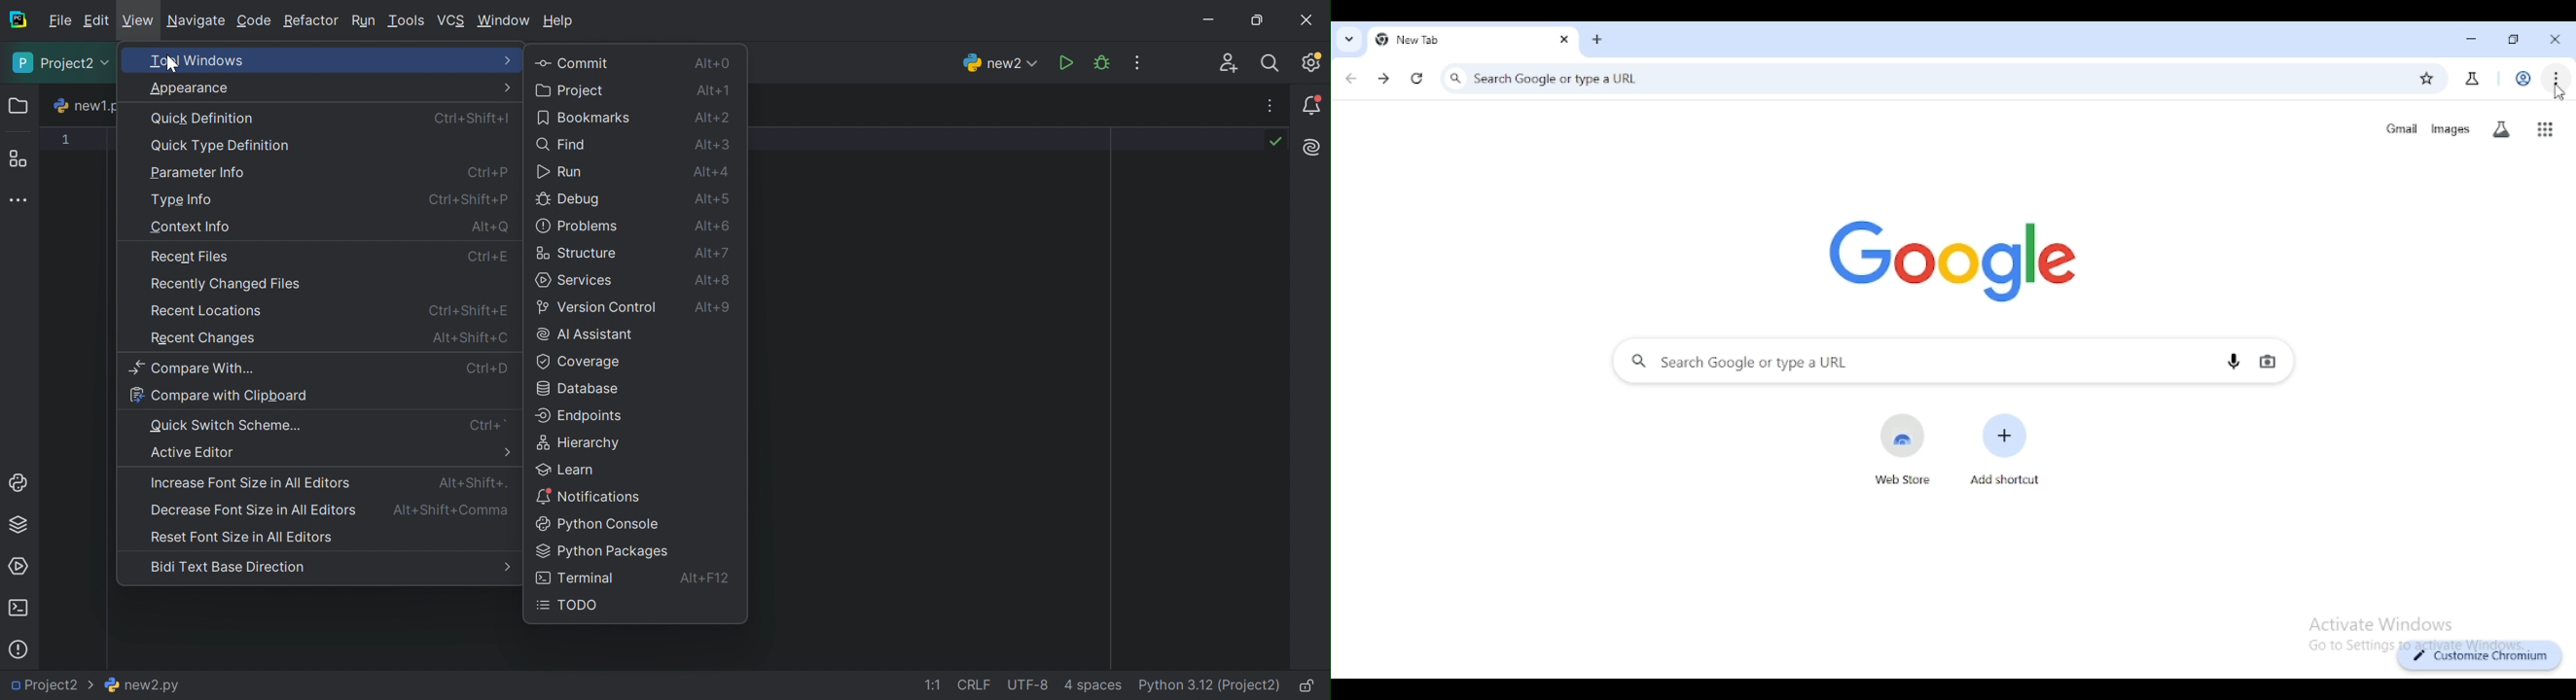 This screenshot has height=700, width=2576. What do you see at coordinates (2472, 40) in the screenshot?
I see `minimize` at bounding box center [2472, 40].